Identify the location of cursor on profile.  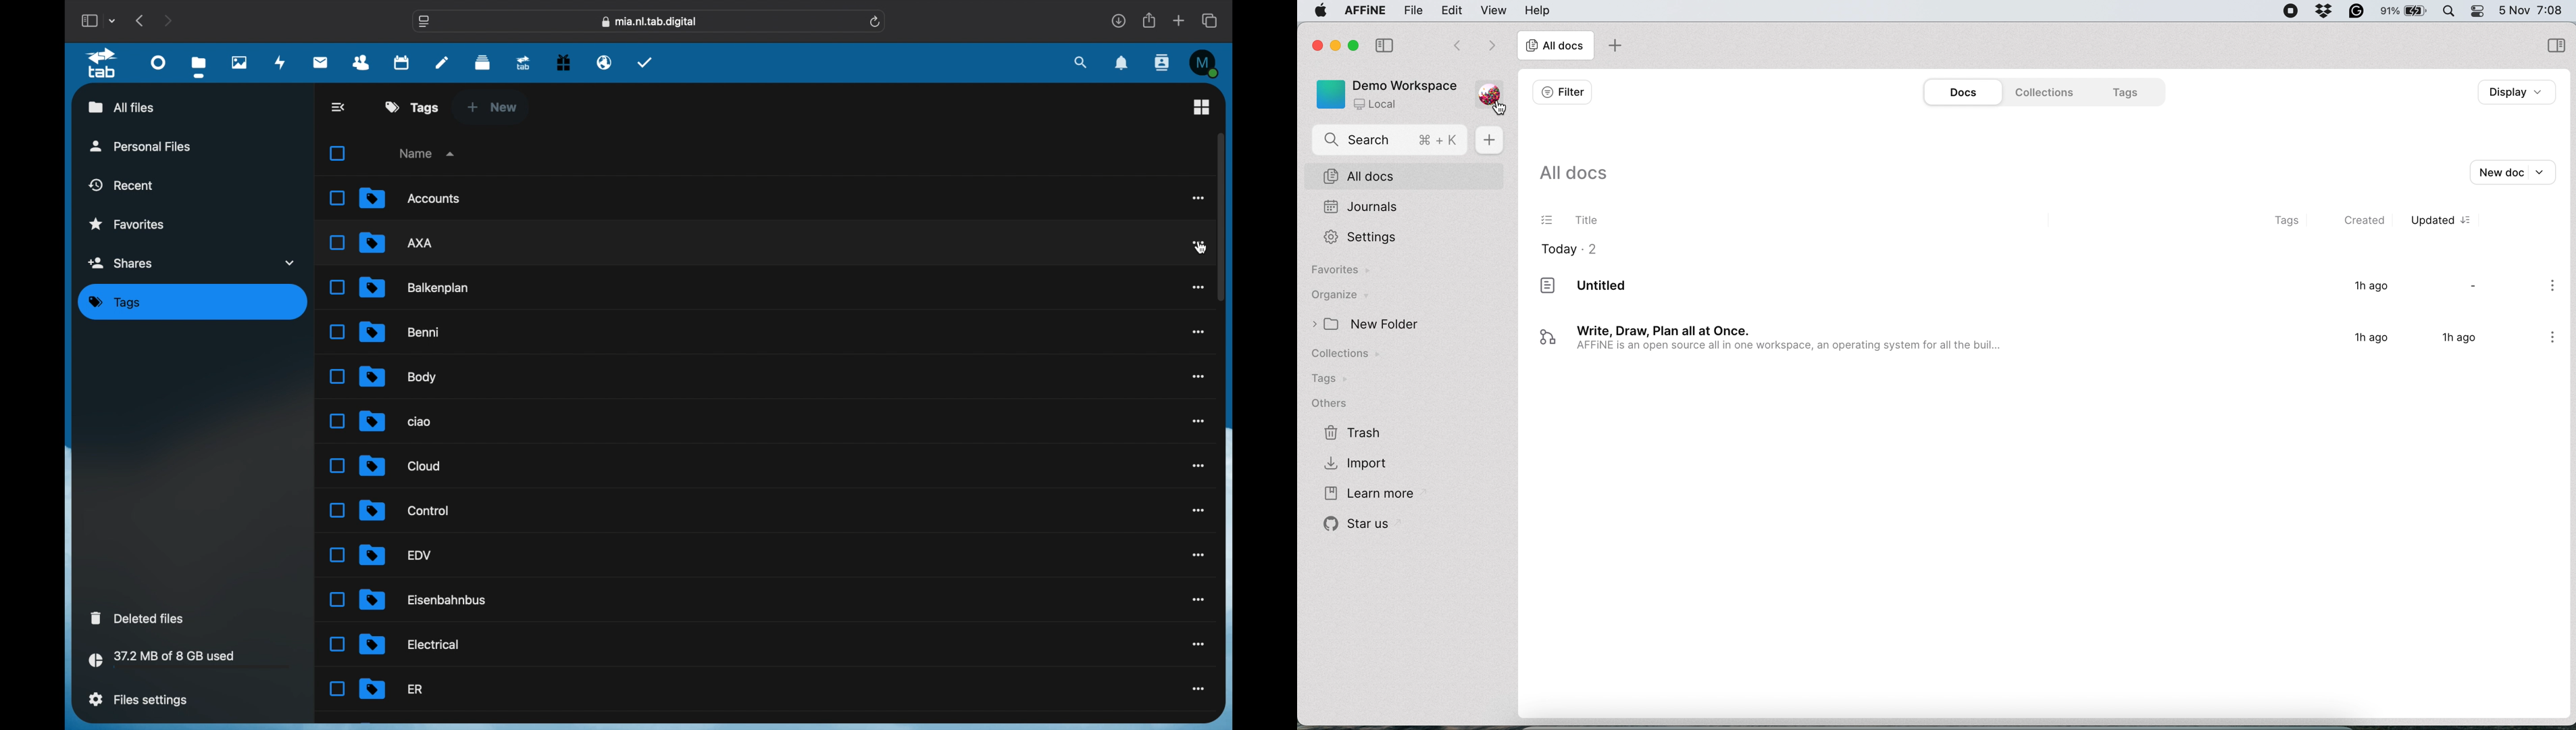
(1500, 110).